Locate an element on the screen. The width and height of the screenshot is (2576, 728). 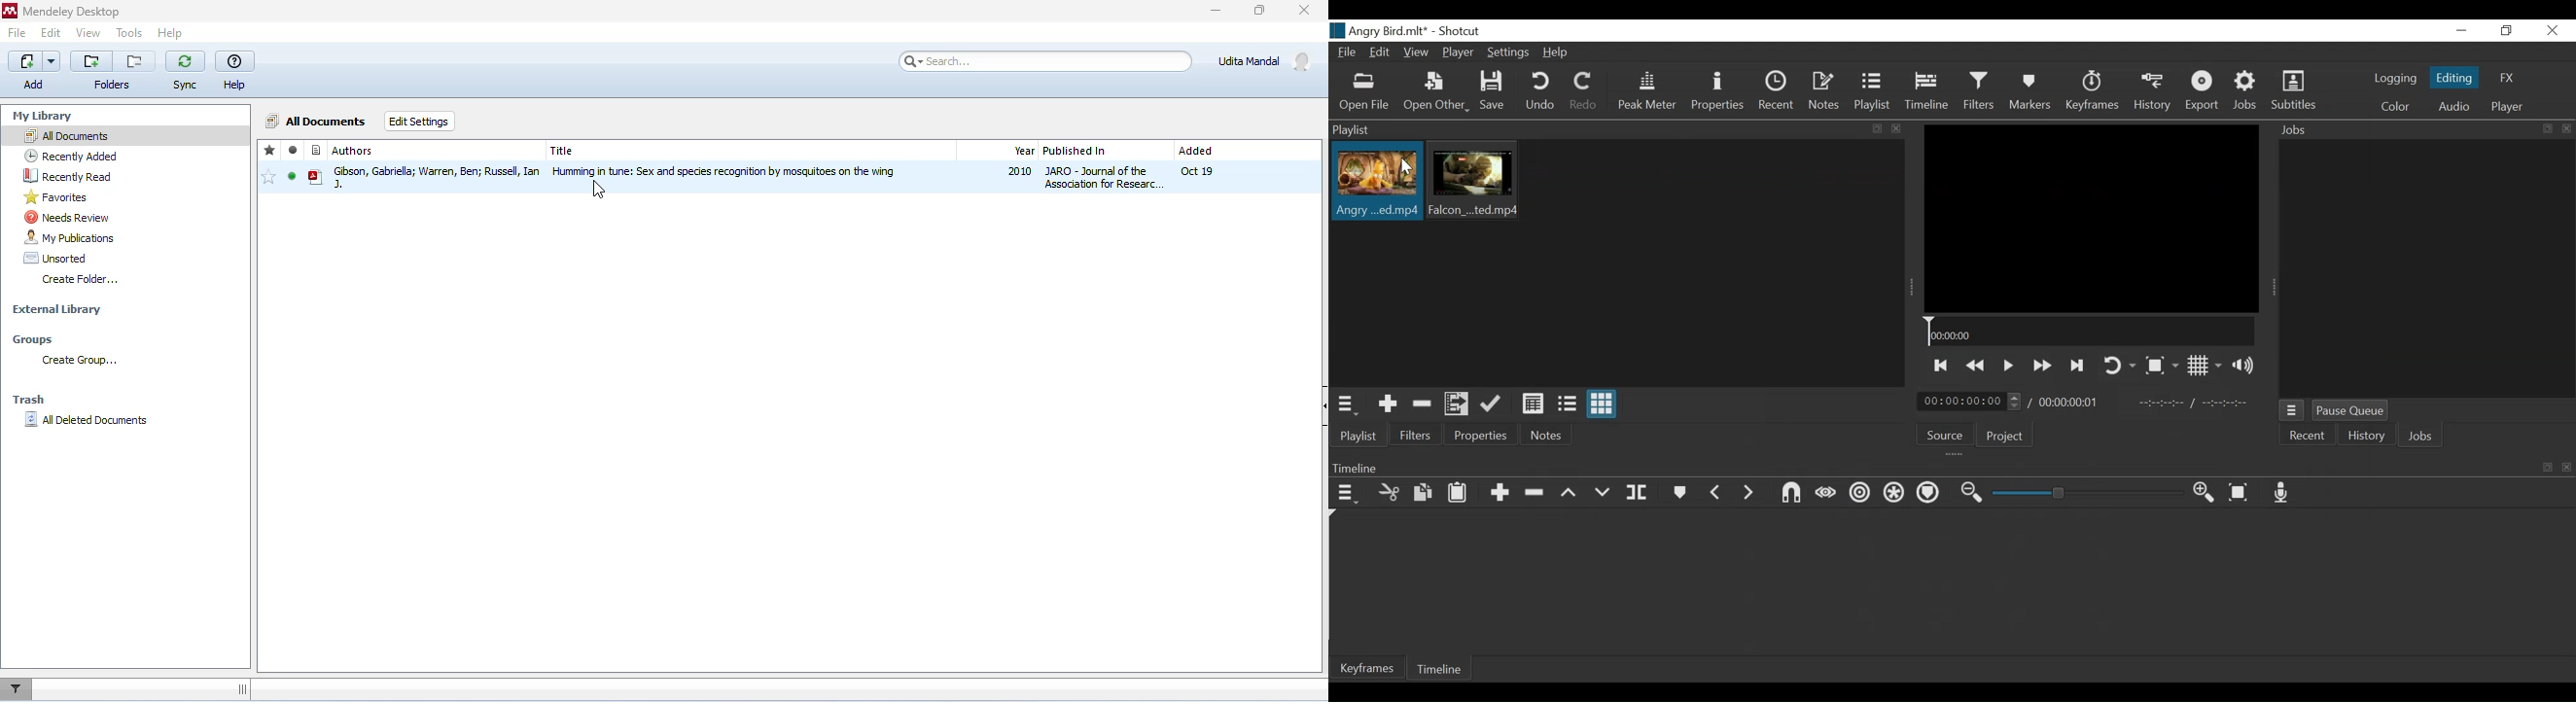
Audio is located at coordinates (2454, 107).